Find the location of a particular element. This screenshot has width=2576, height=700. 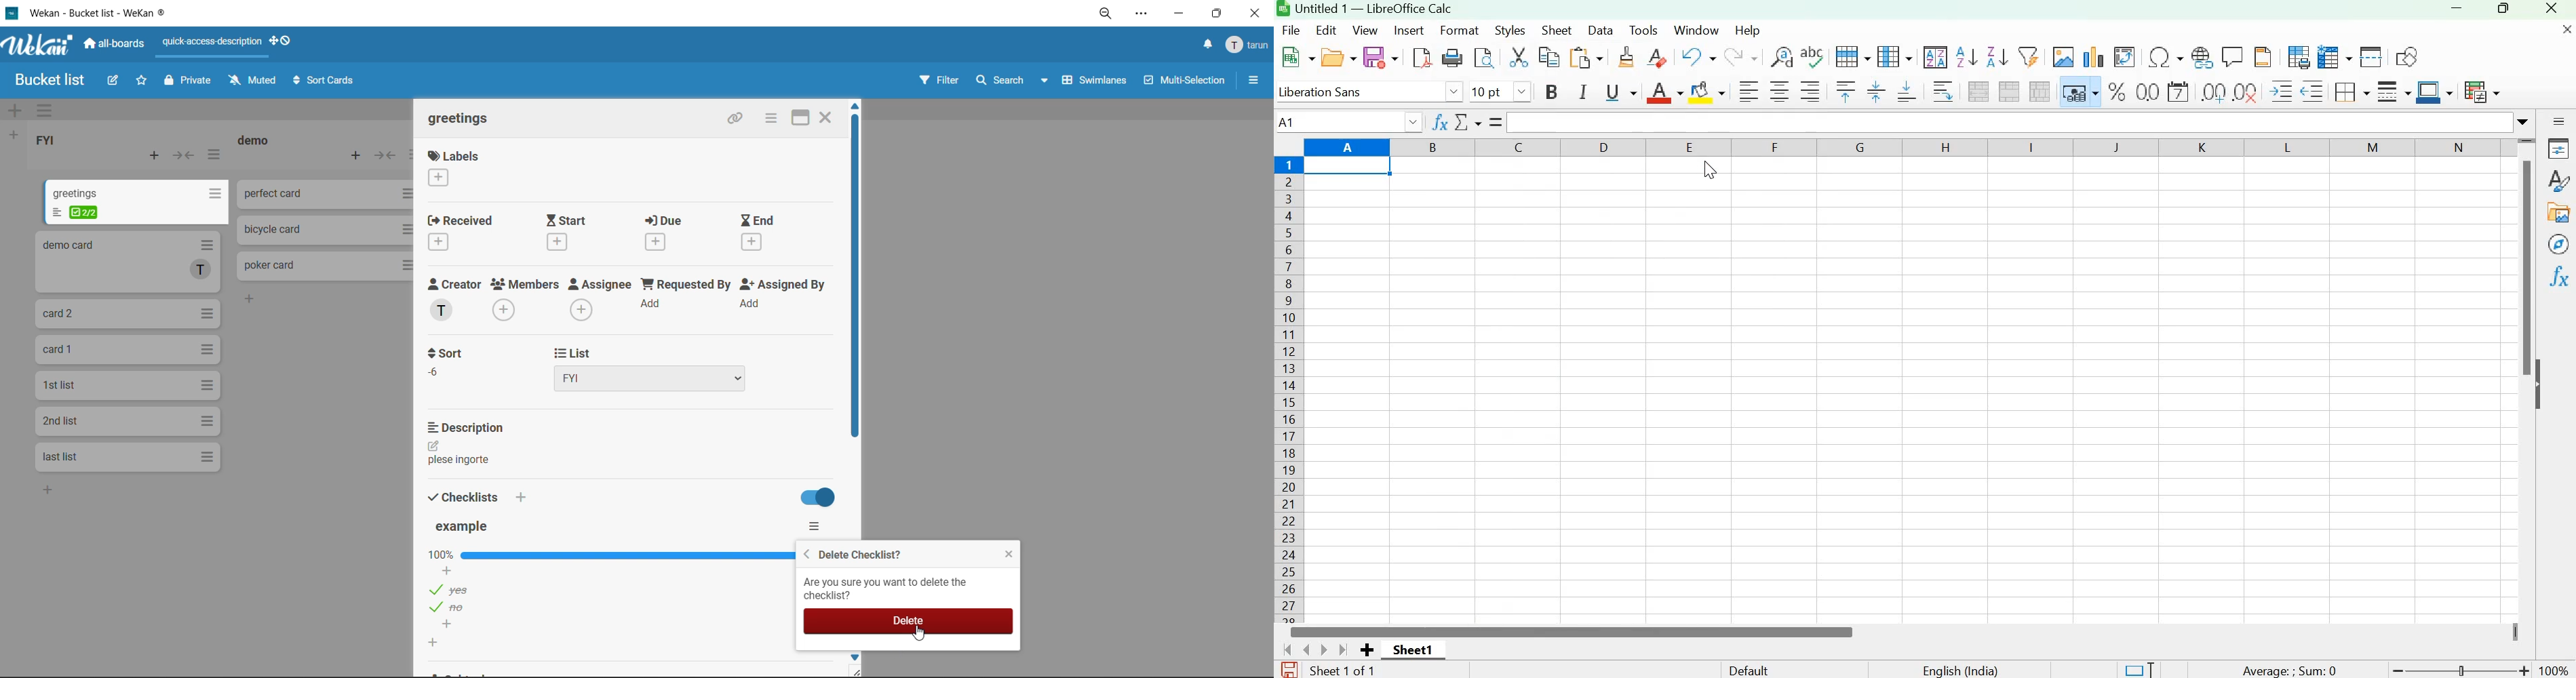

Font name is located at coordinates (1368, 91).